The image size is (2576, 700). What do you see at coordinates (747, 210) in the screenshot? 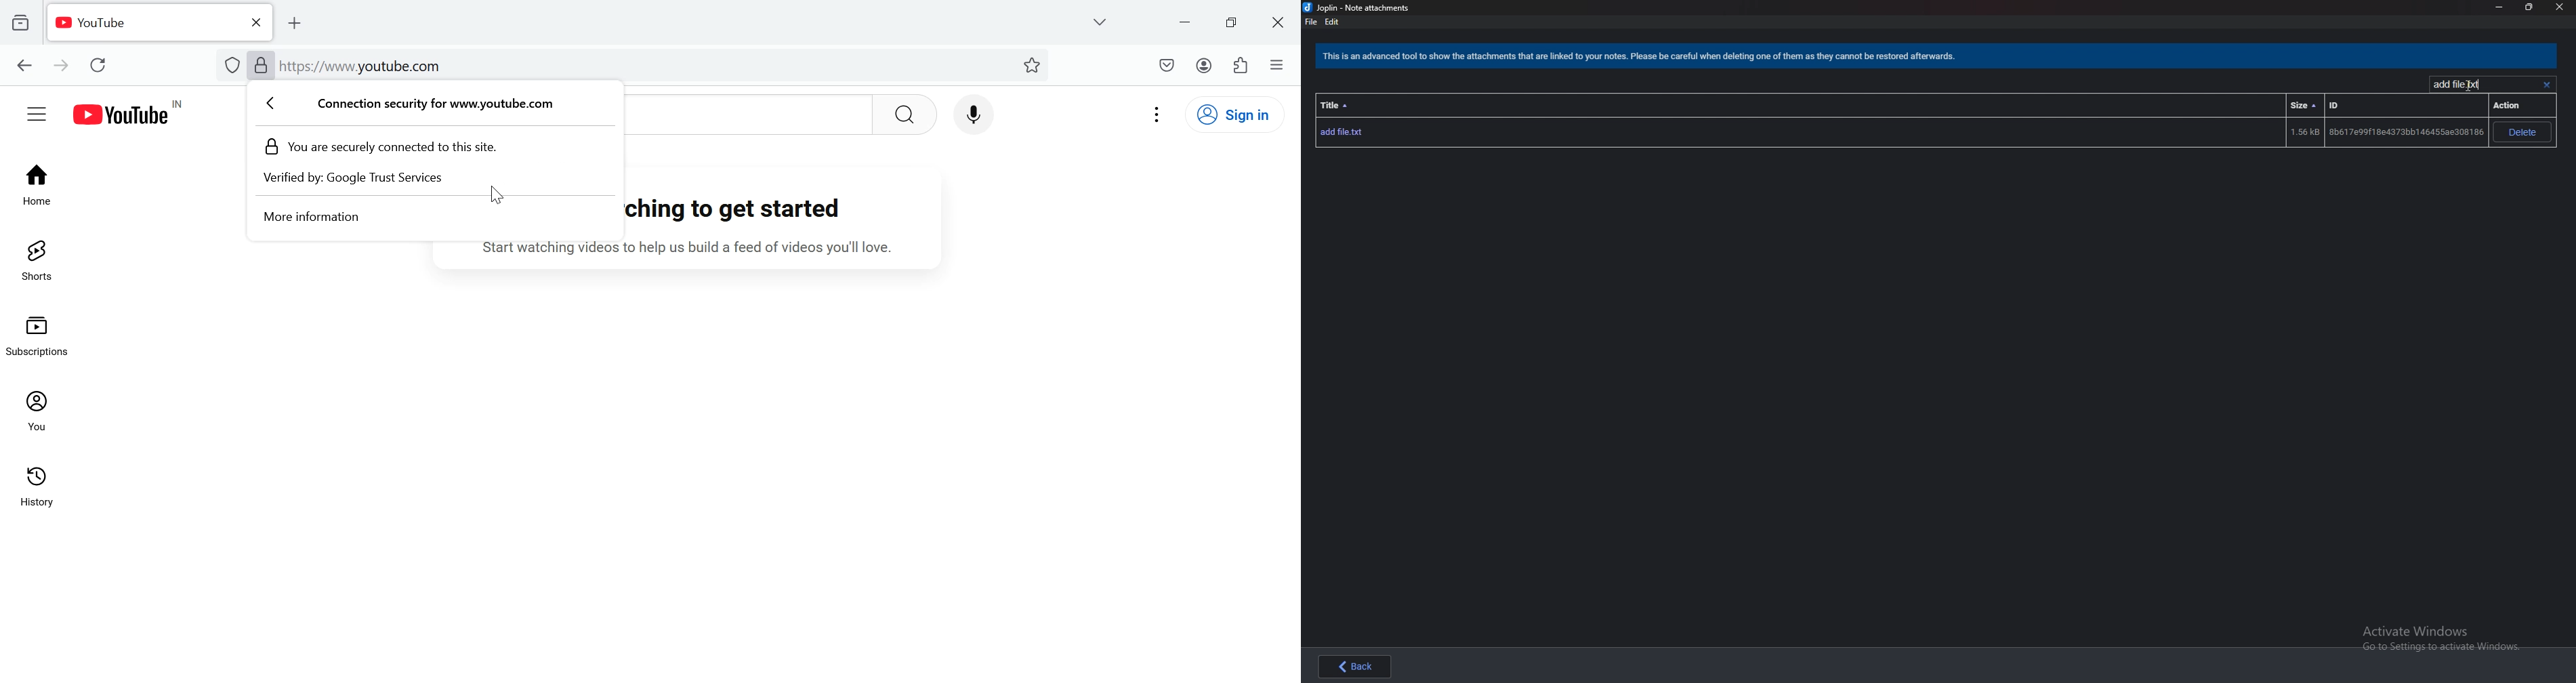
I see `Try searching to get started.` at bounding box center [747, 210].